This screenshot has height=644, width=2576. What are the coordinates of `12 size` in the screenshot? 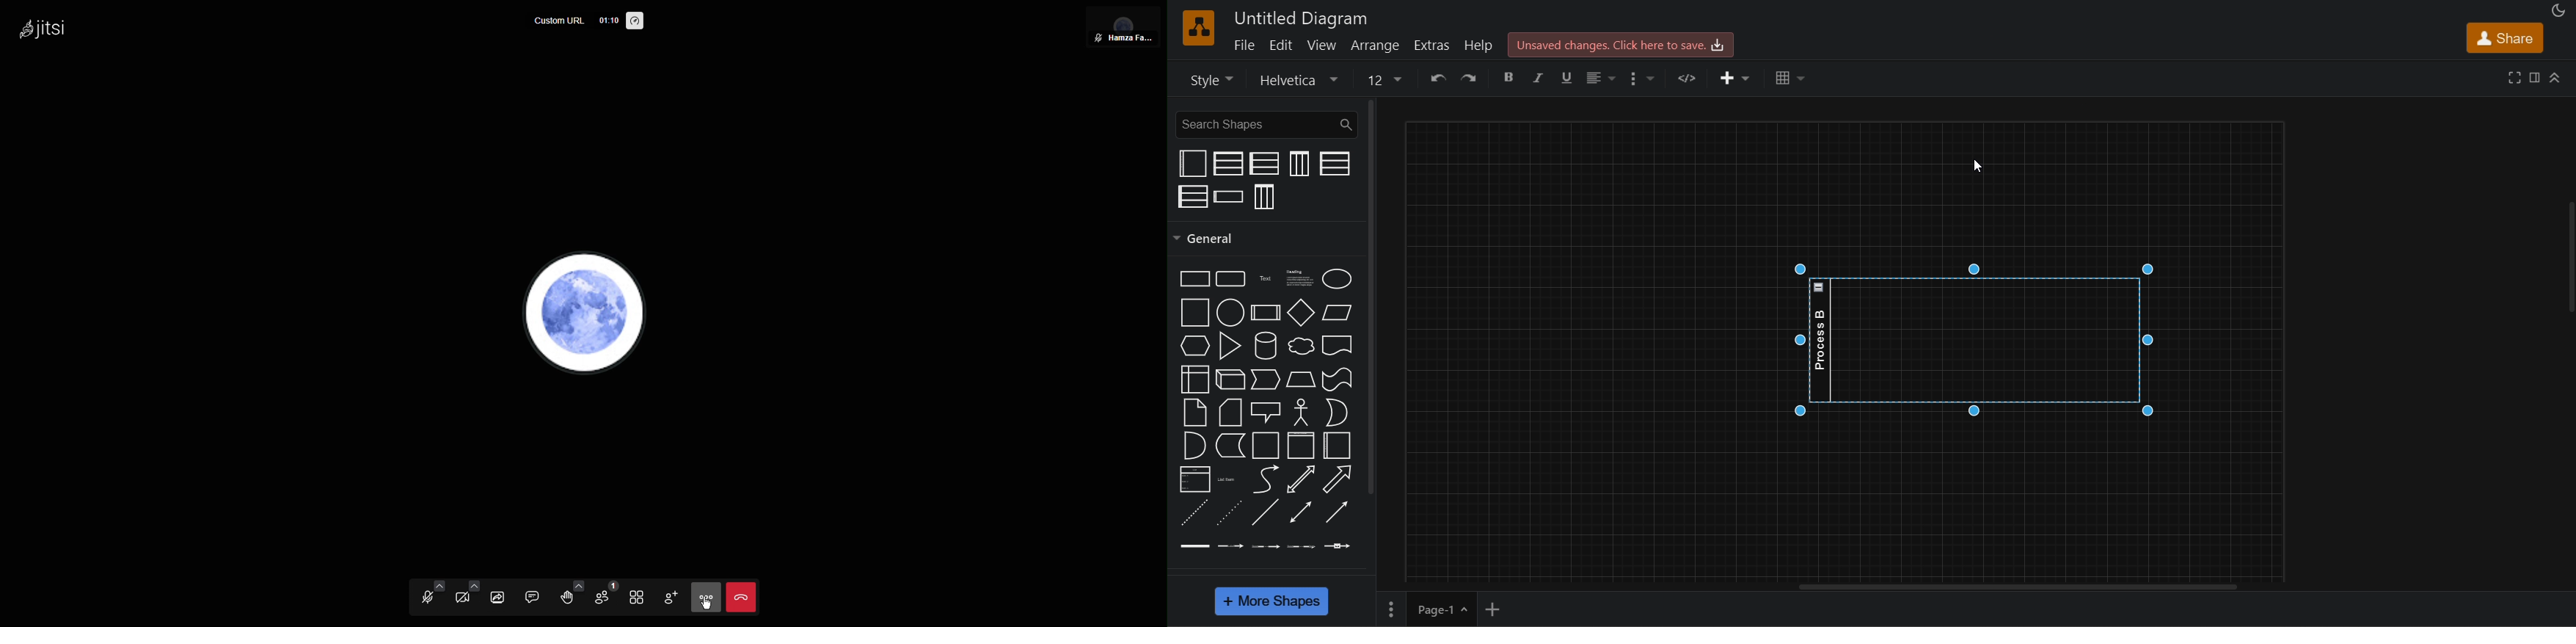 It's located at (1381, 79).